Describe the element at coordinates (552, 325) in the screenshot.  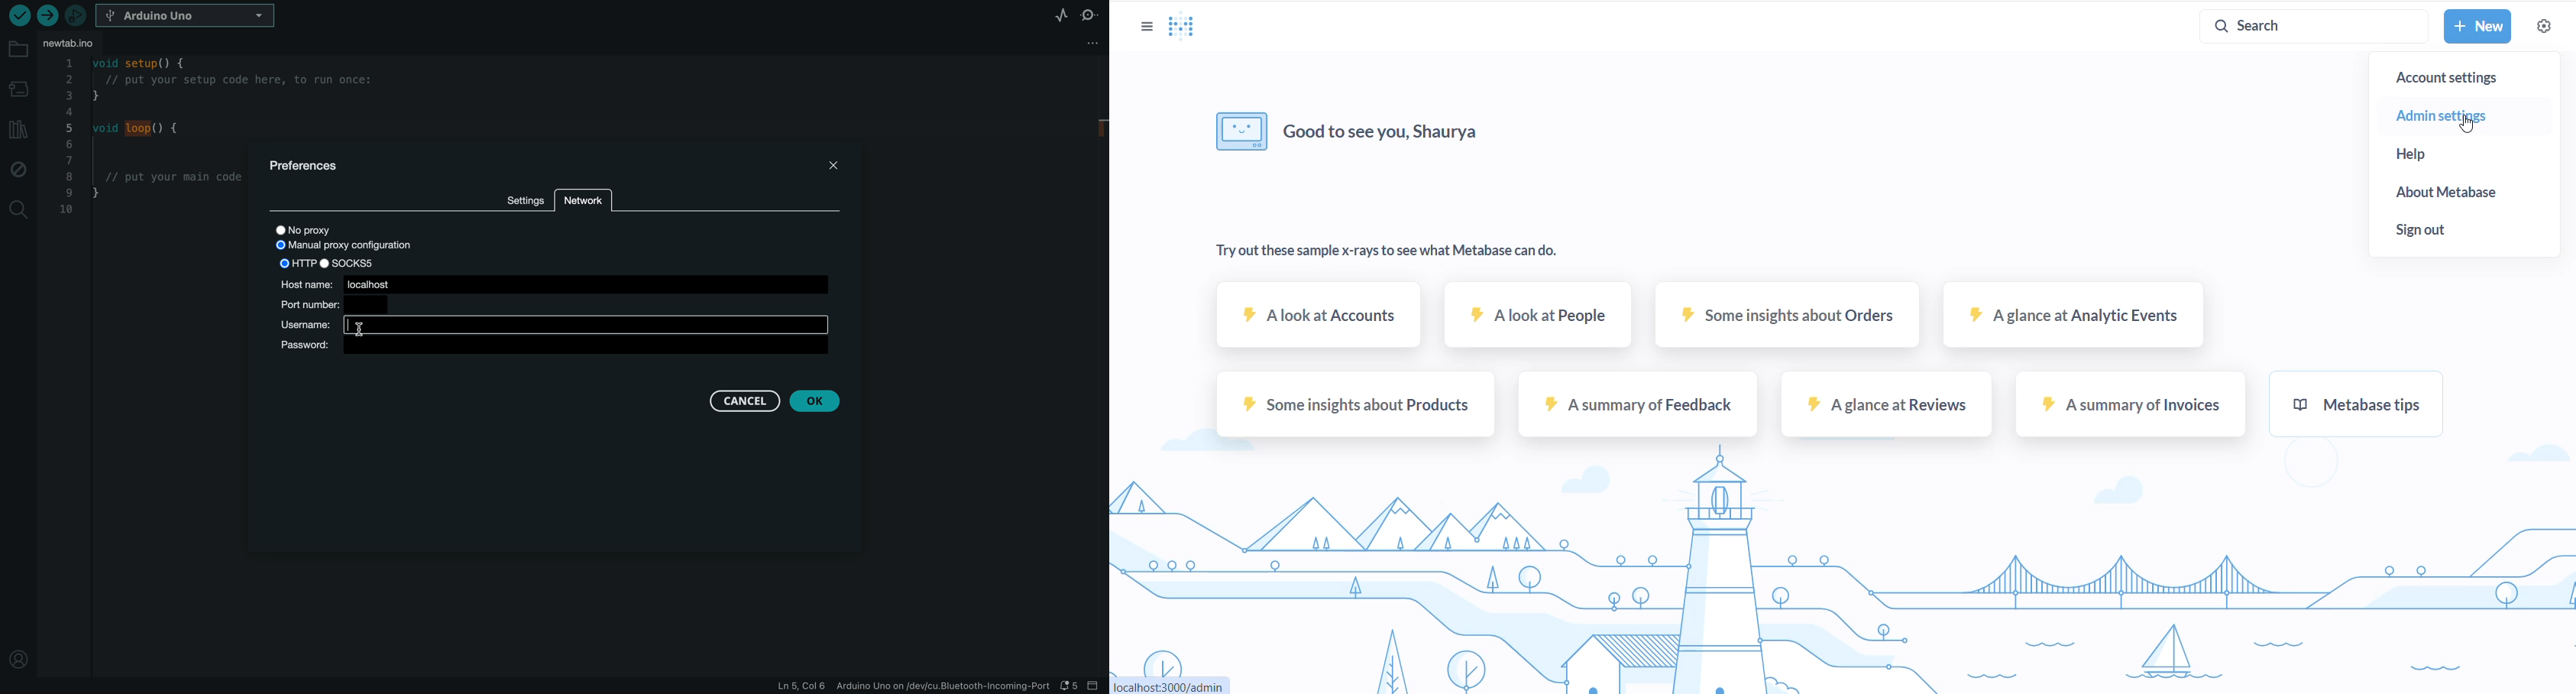
I see `start typing` at that location.